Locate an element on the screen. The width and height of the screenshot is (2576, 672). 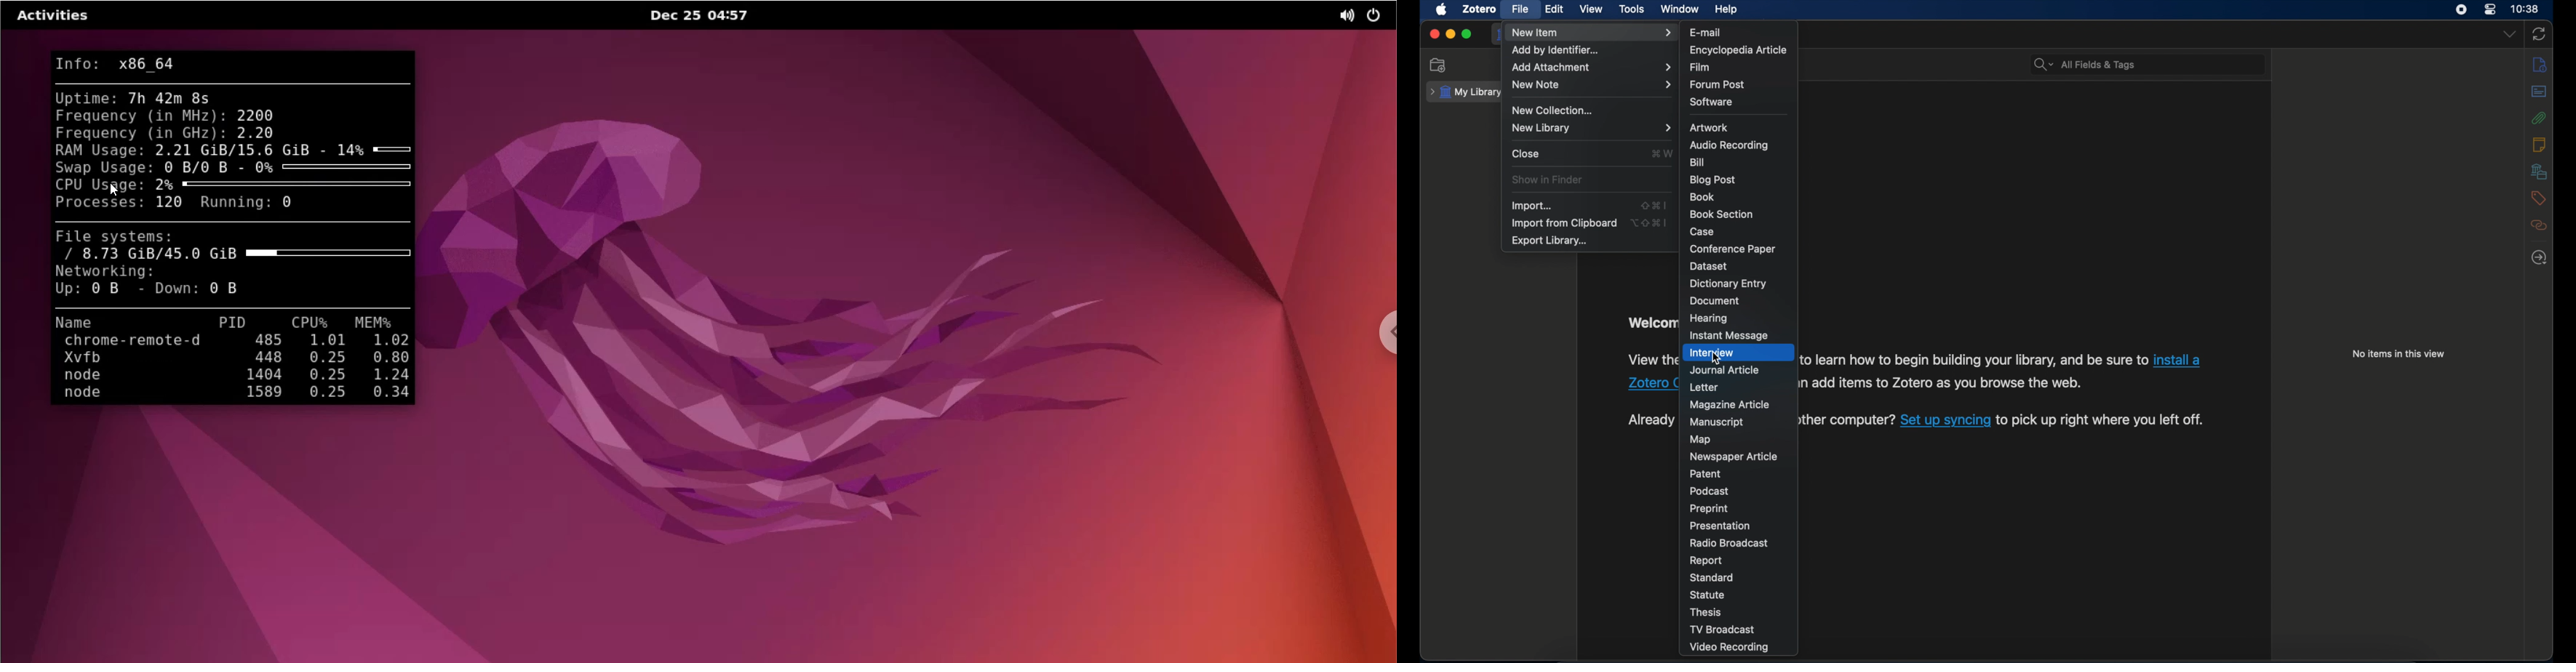
shortcut is located at coordinates (1650, 222).